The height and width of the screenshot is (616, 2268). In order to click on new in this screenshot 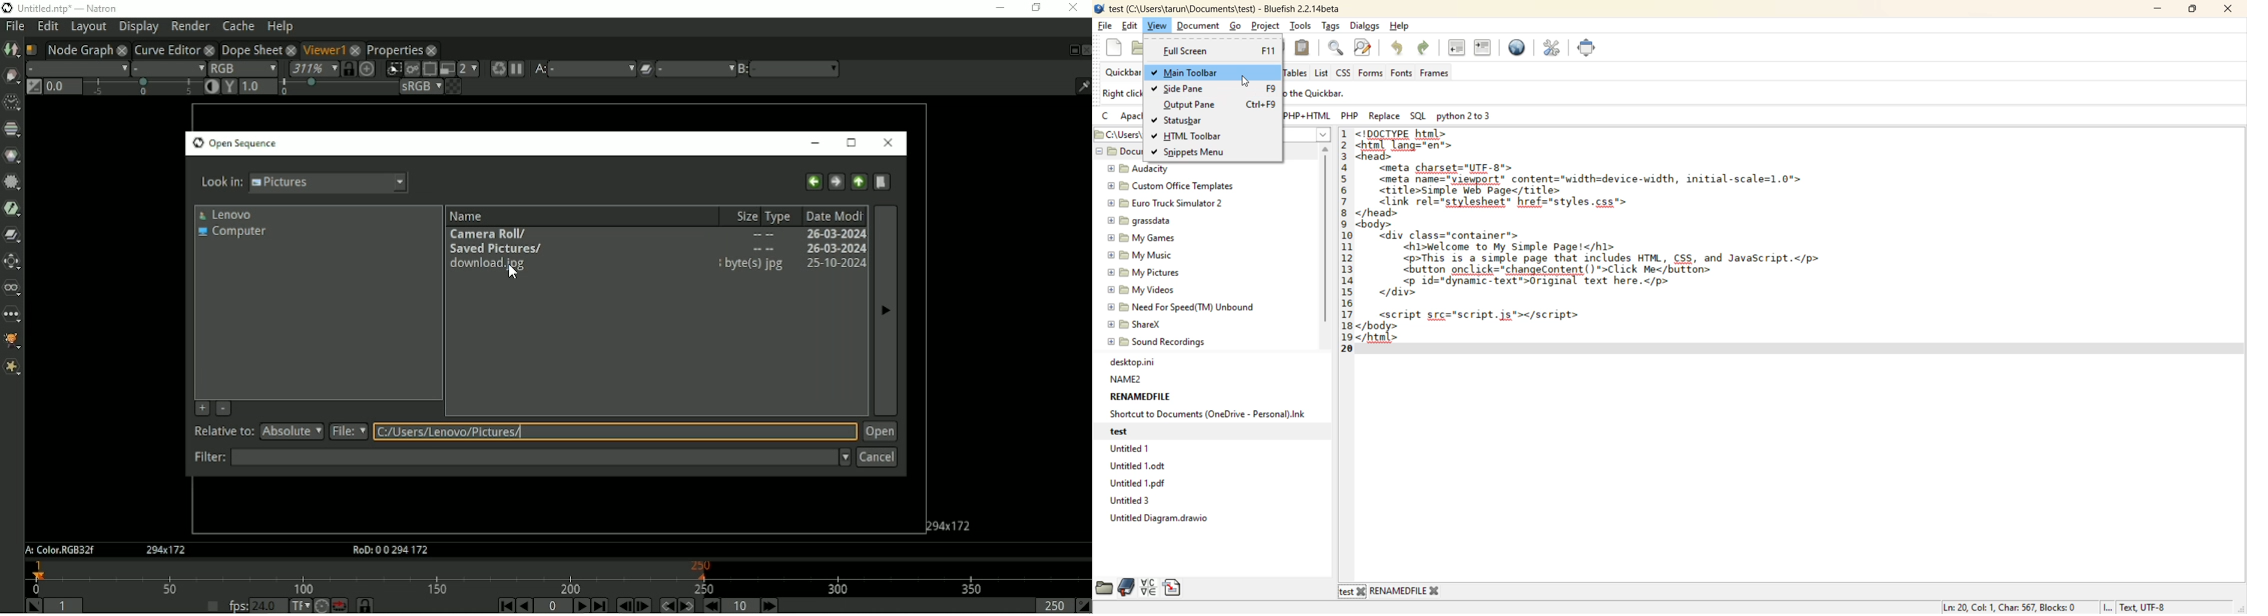, I will do `click(1115, 47)`.